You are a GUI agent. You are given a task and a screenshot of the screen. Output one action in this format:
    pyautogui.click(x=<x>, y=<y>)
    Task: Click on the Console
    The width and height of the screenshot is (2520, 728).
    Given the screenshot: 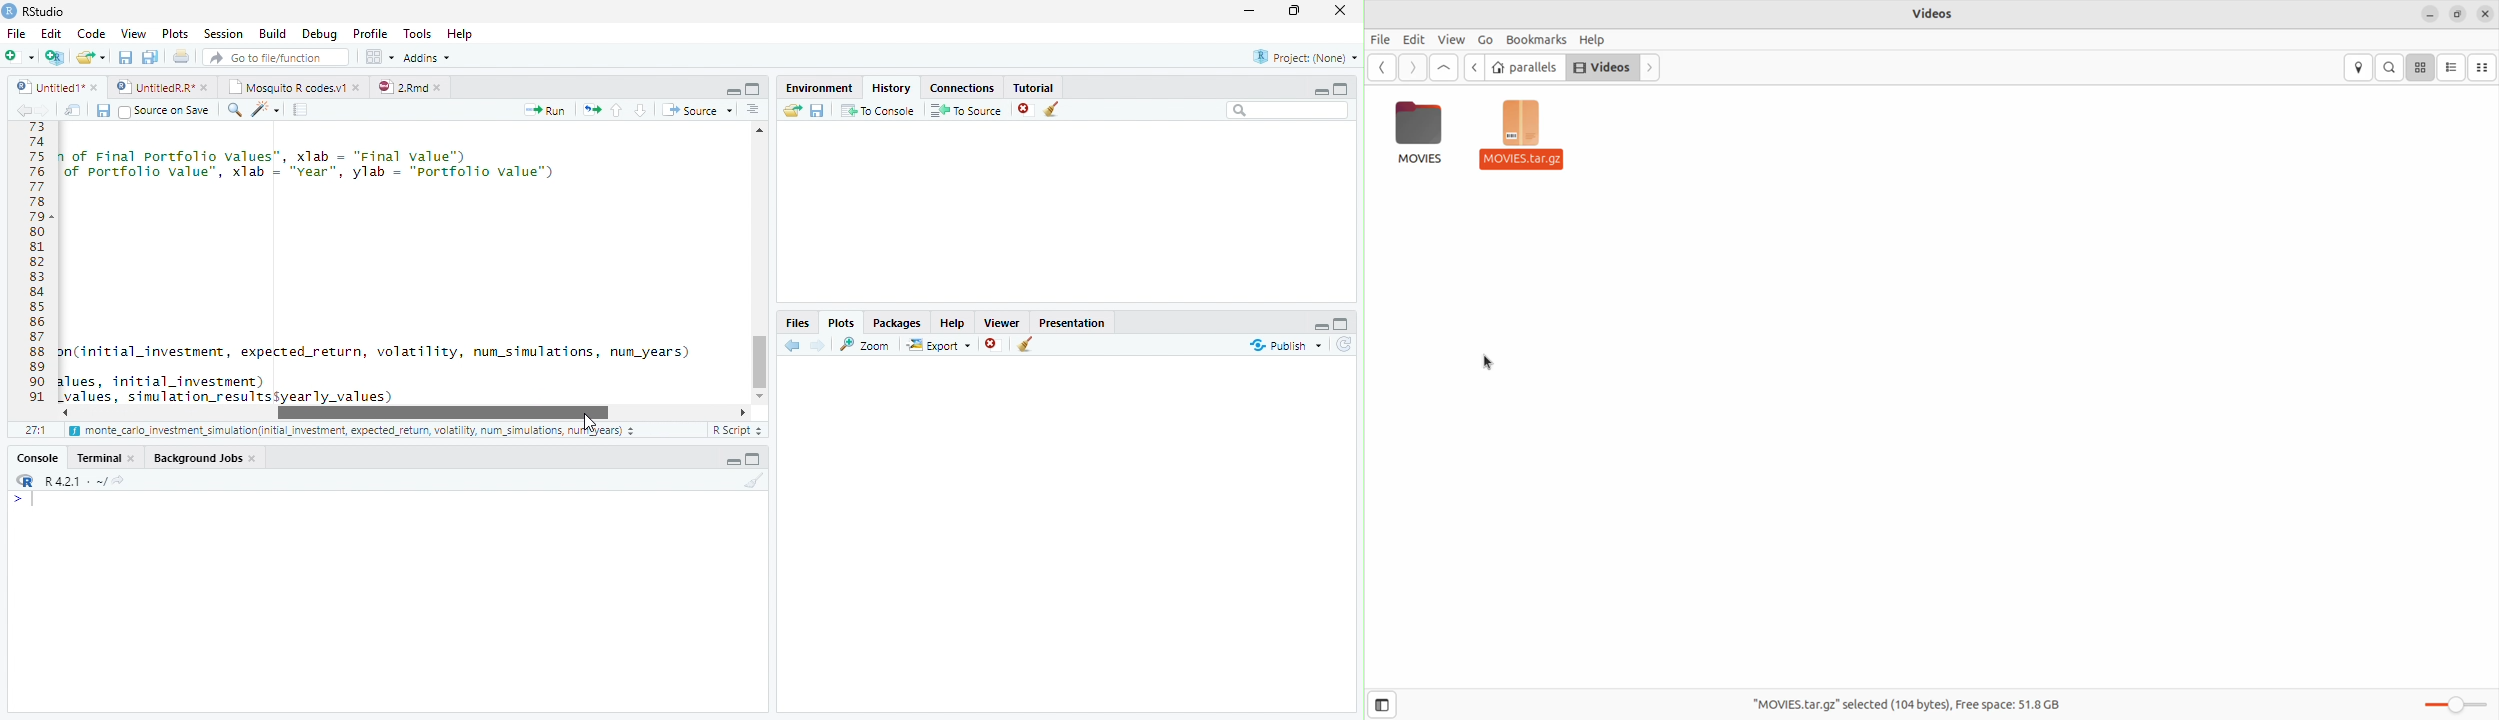 What is the action you would take?
    pyautogui.click(x=387, y=601)
    